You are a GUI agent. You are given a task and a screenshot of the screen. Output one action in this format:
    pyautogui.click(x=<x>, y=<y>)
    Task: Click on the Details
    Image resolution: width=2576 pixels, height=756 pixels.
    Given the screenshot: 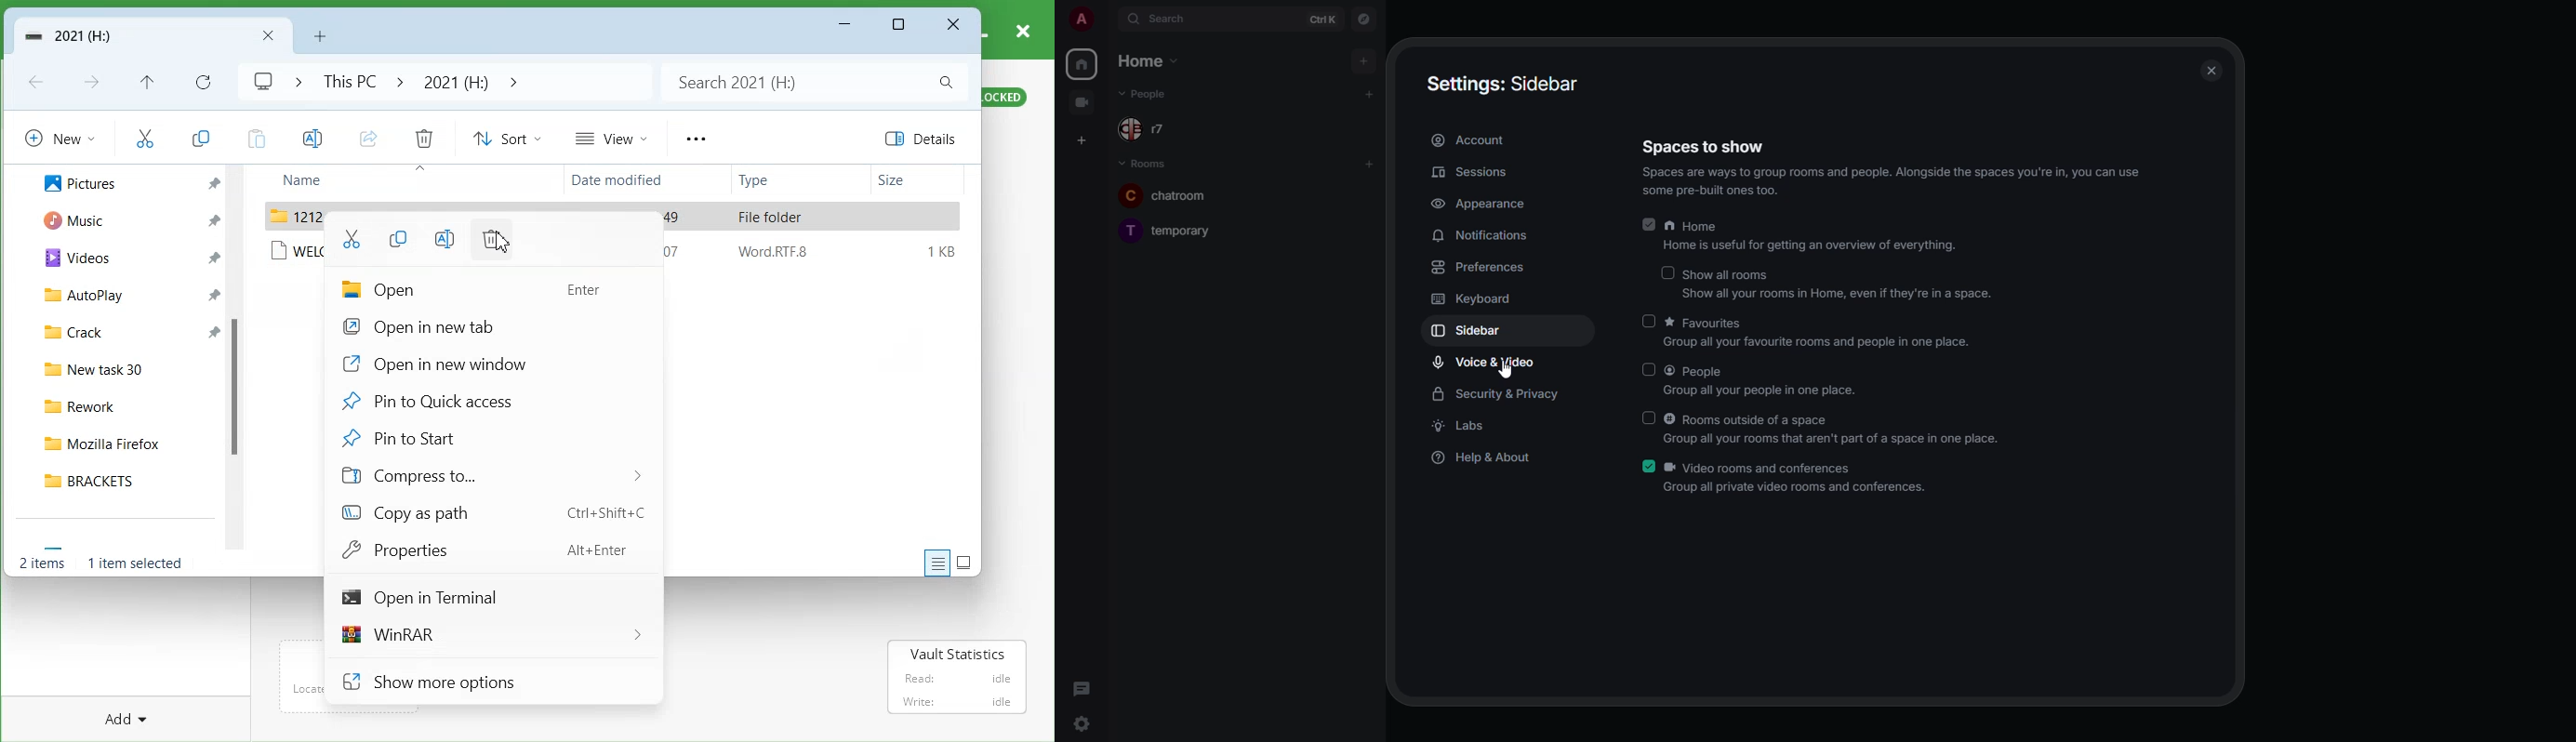 What is the action you would take?
    pyautogui.click(x=925, y=139)
    